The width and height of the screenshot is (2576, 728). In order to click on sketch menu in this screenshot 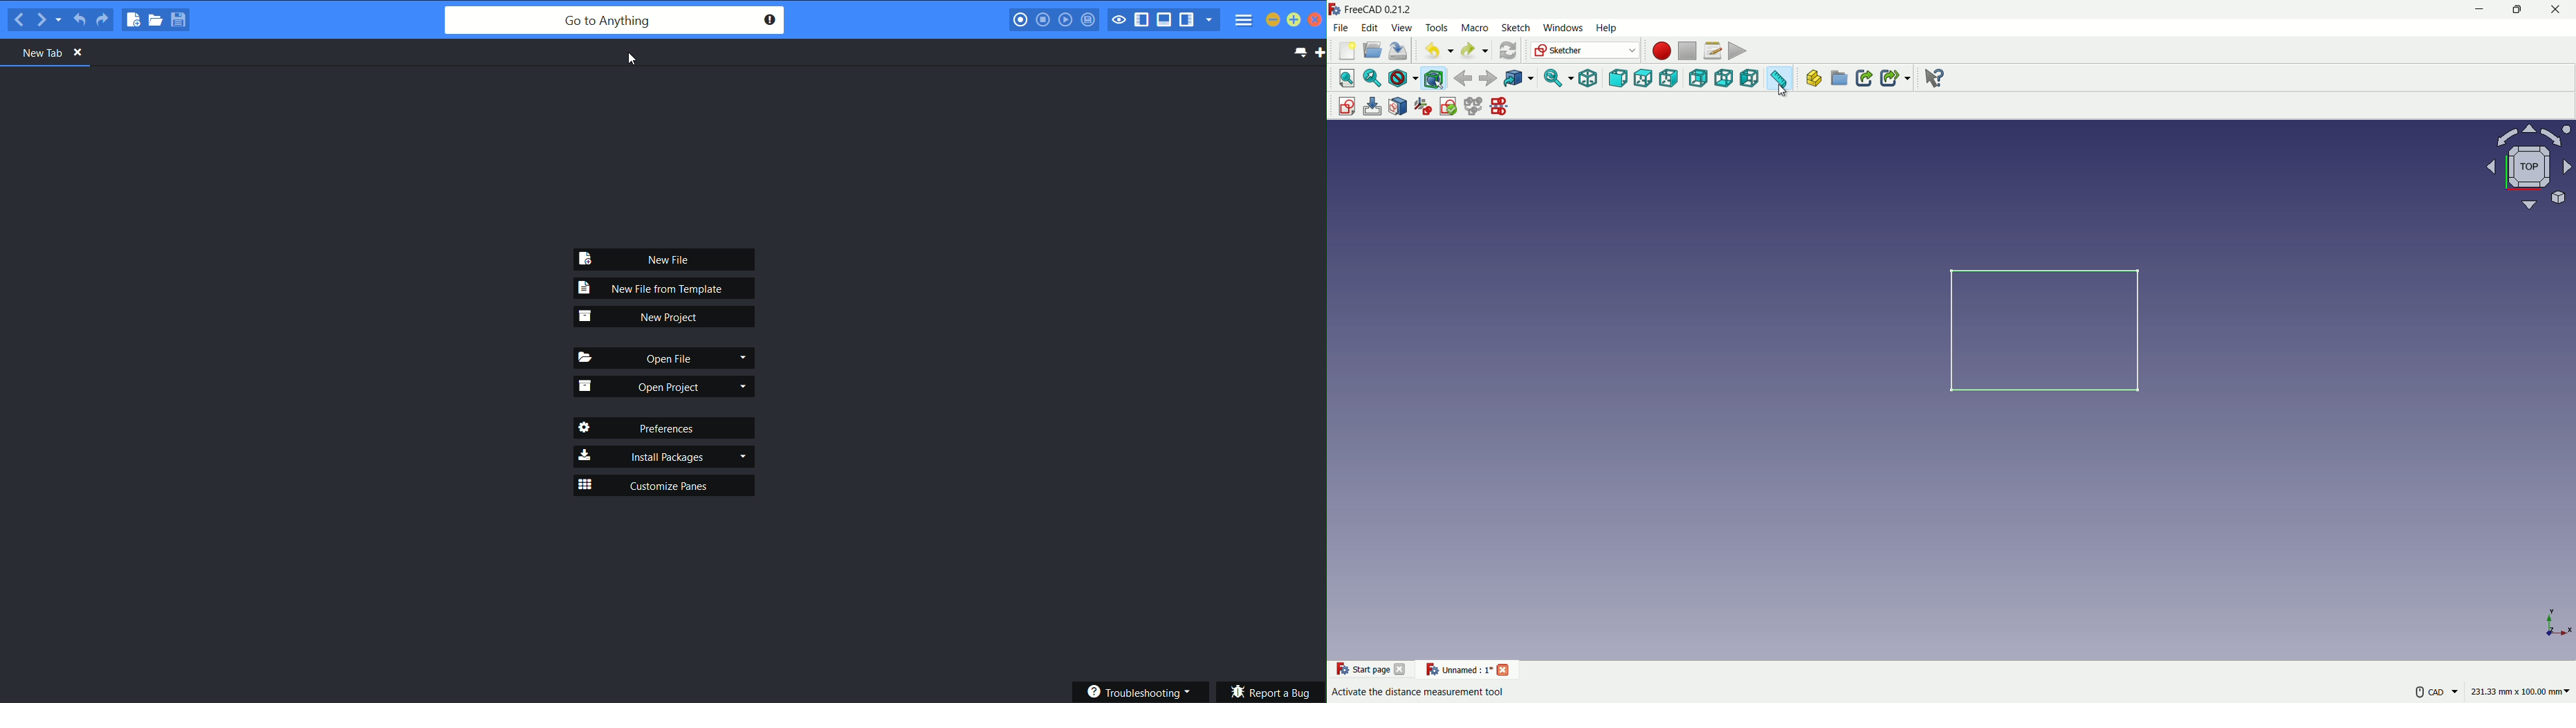, I will do `click(1515, 28)`.